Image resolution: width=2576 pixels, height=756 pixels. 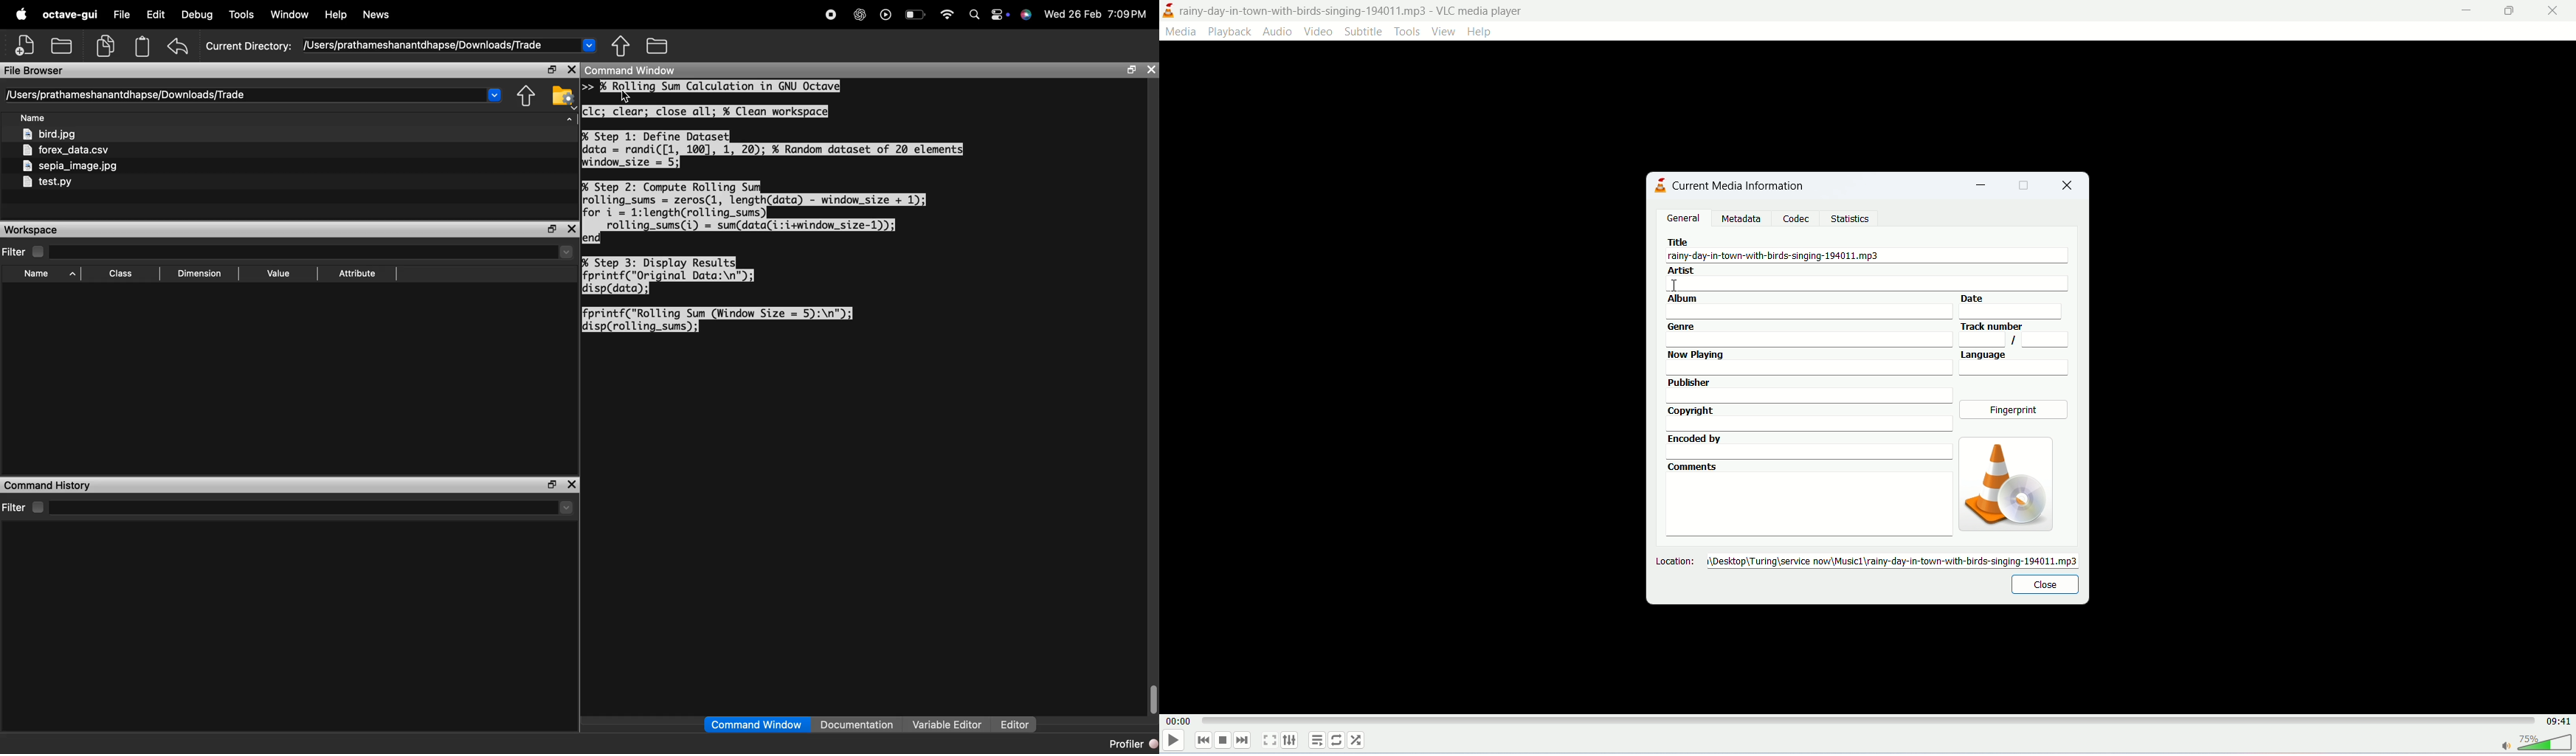 What do you see at coordinates (917, 16) in the screenshot?
I see `battery` at bounding box center [917, 16].